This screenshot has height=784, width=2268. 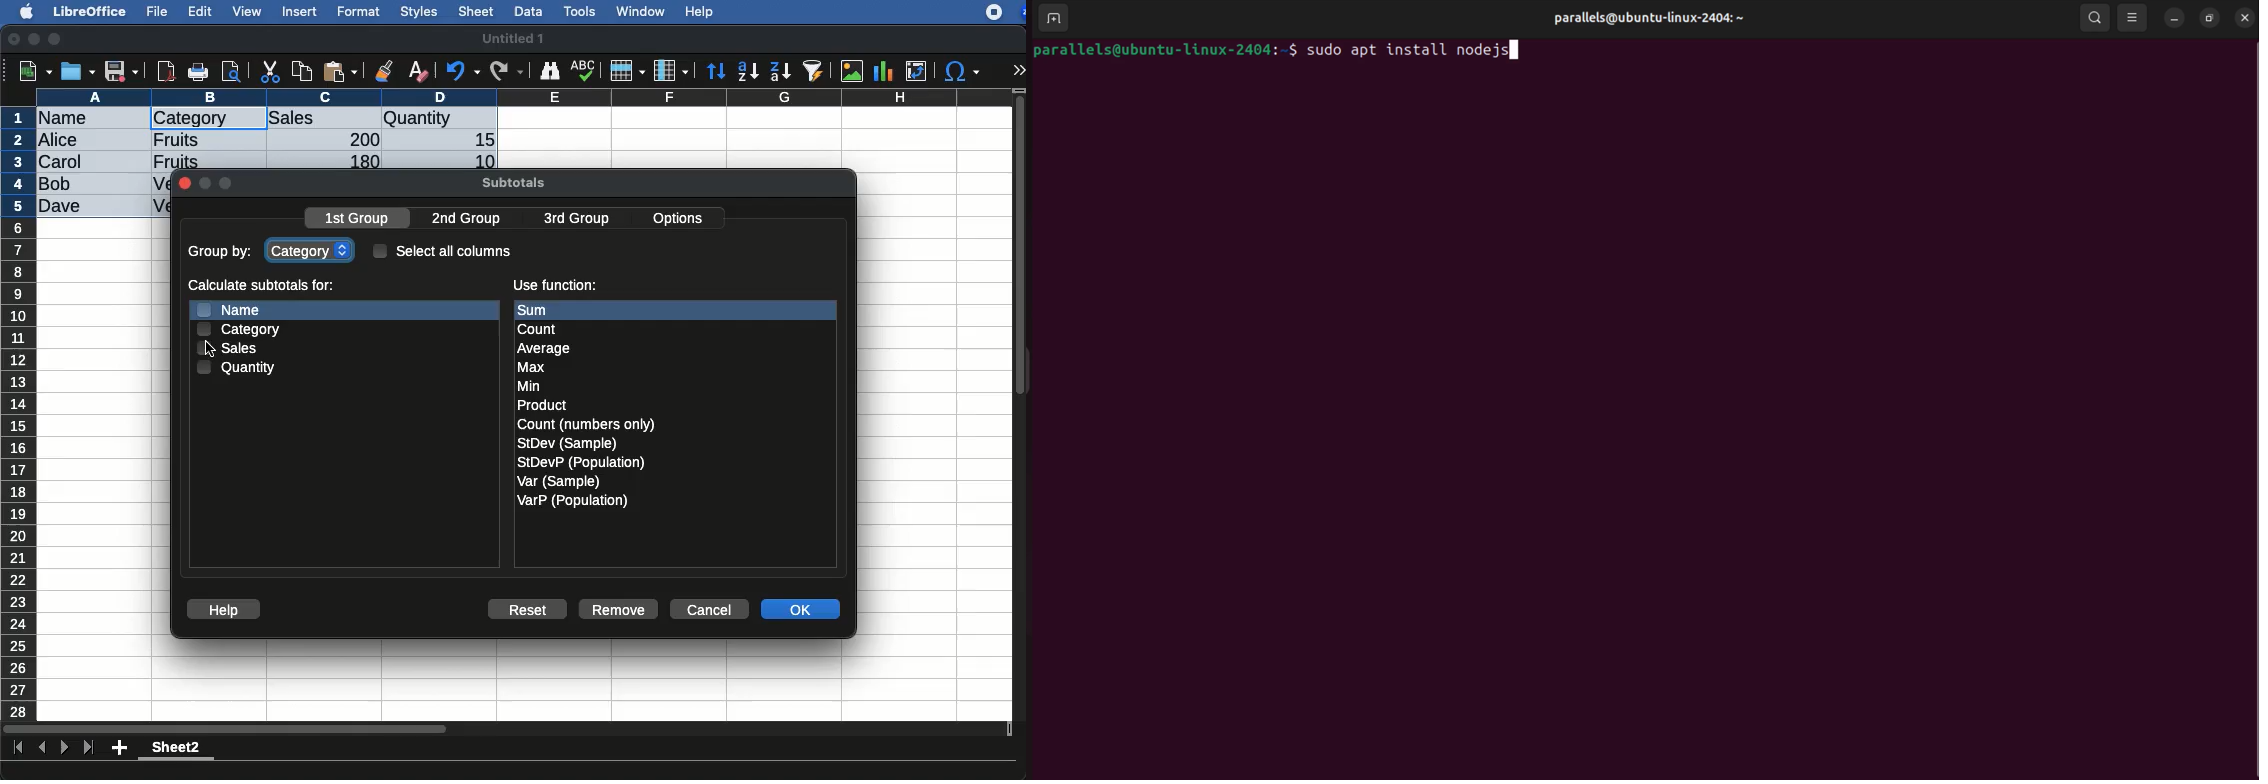 I want to click on next sheet, so click(x=62, y=749).